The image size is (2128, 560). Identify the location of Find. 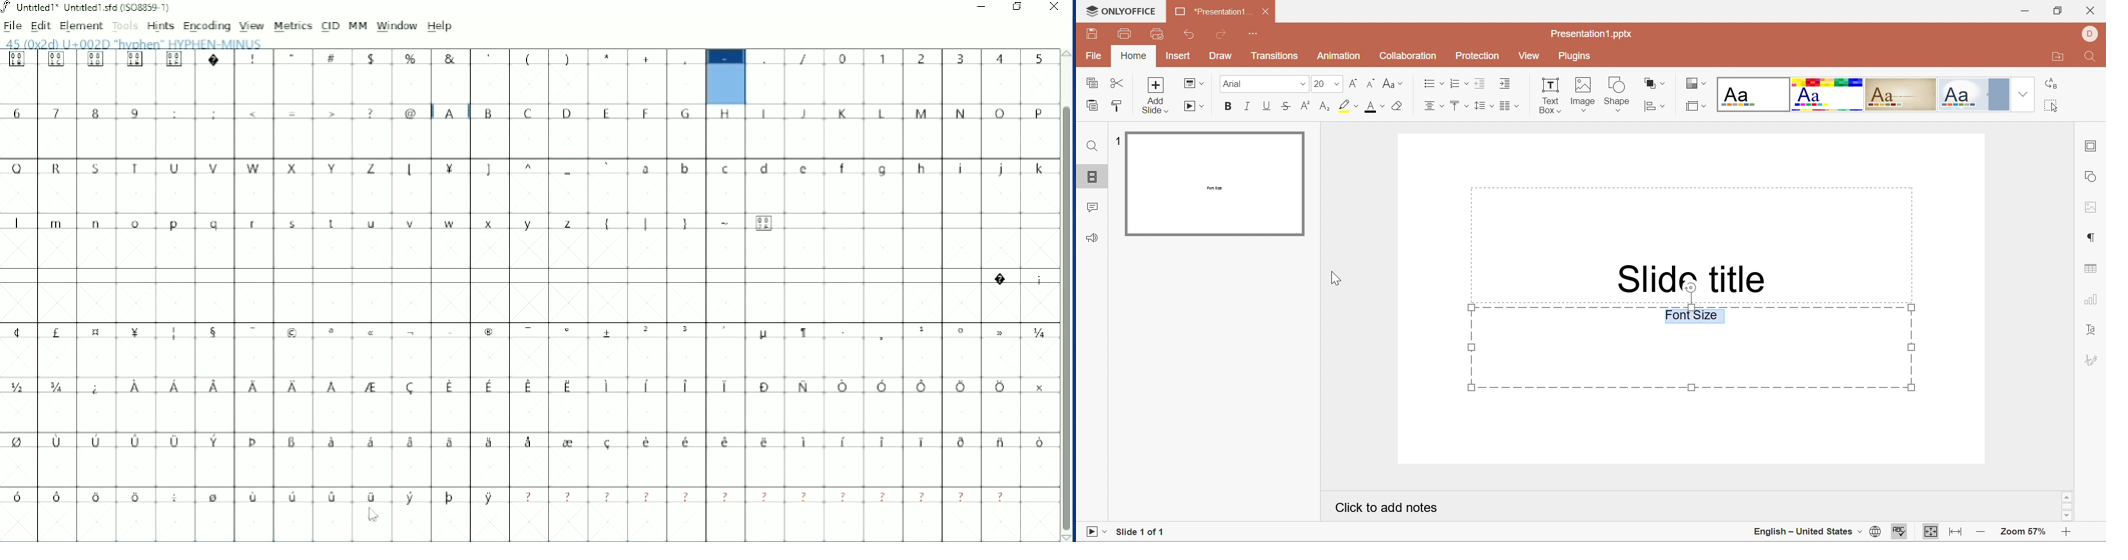
(2092, 57).